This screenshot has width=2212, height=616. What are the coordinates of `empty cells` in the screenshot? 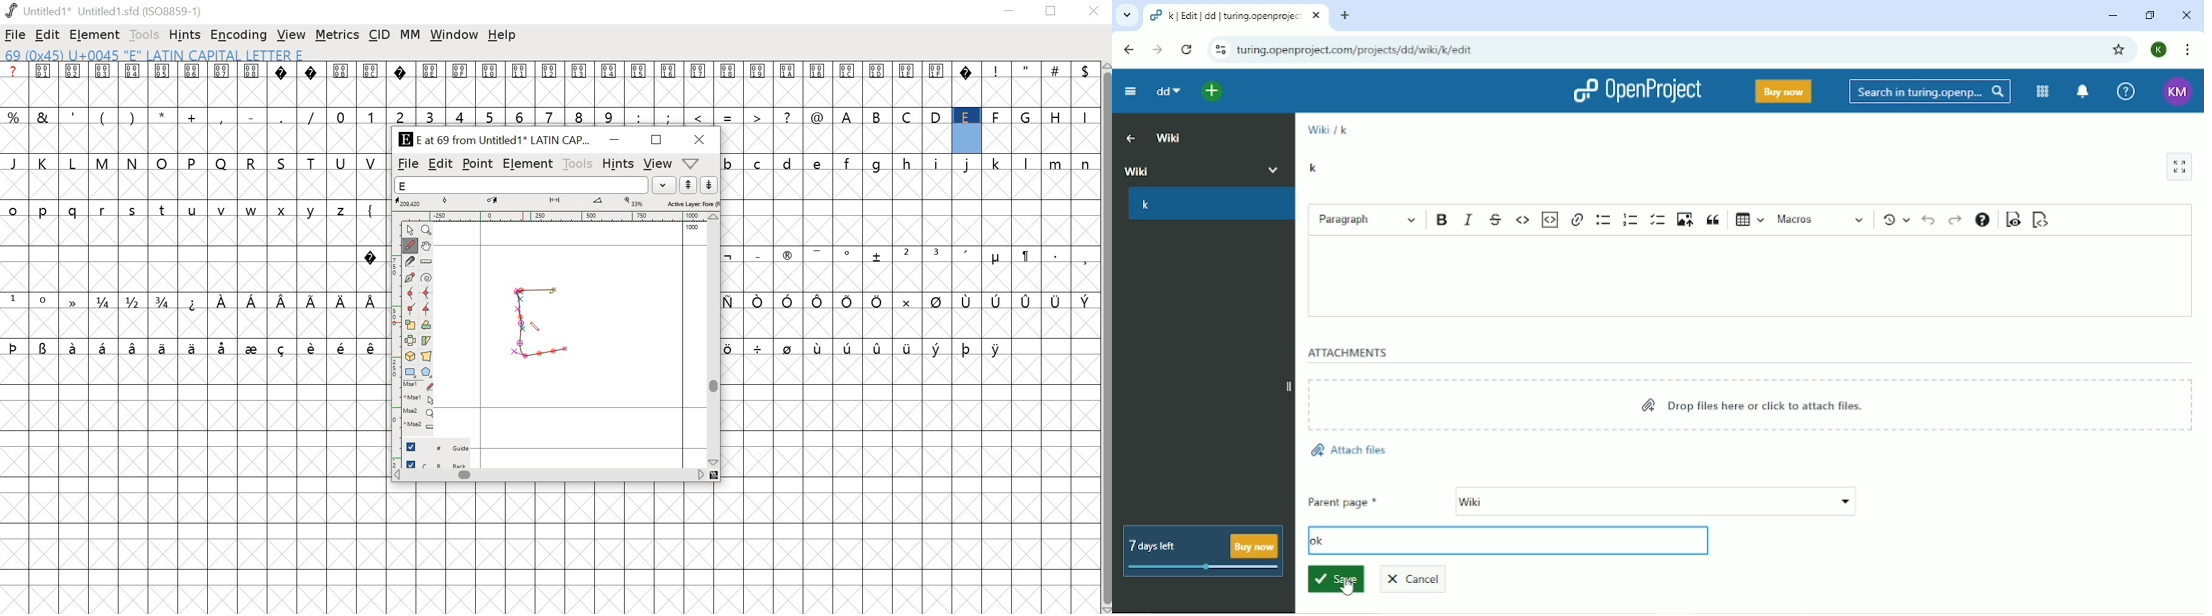 It's located at (911, 278).